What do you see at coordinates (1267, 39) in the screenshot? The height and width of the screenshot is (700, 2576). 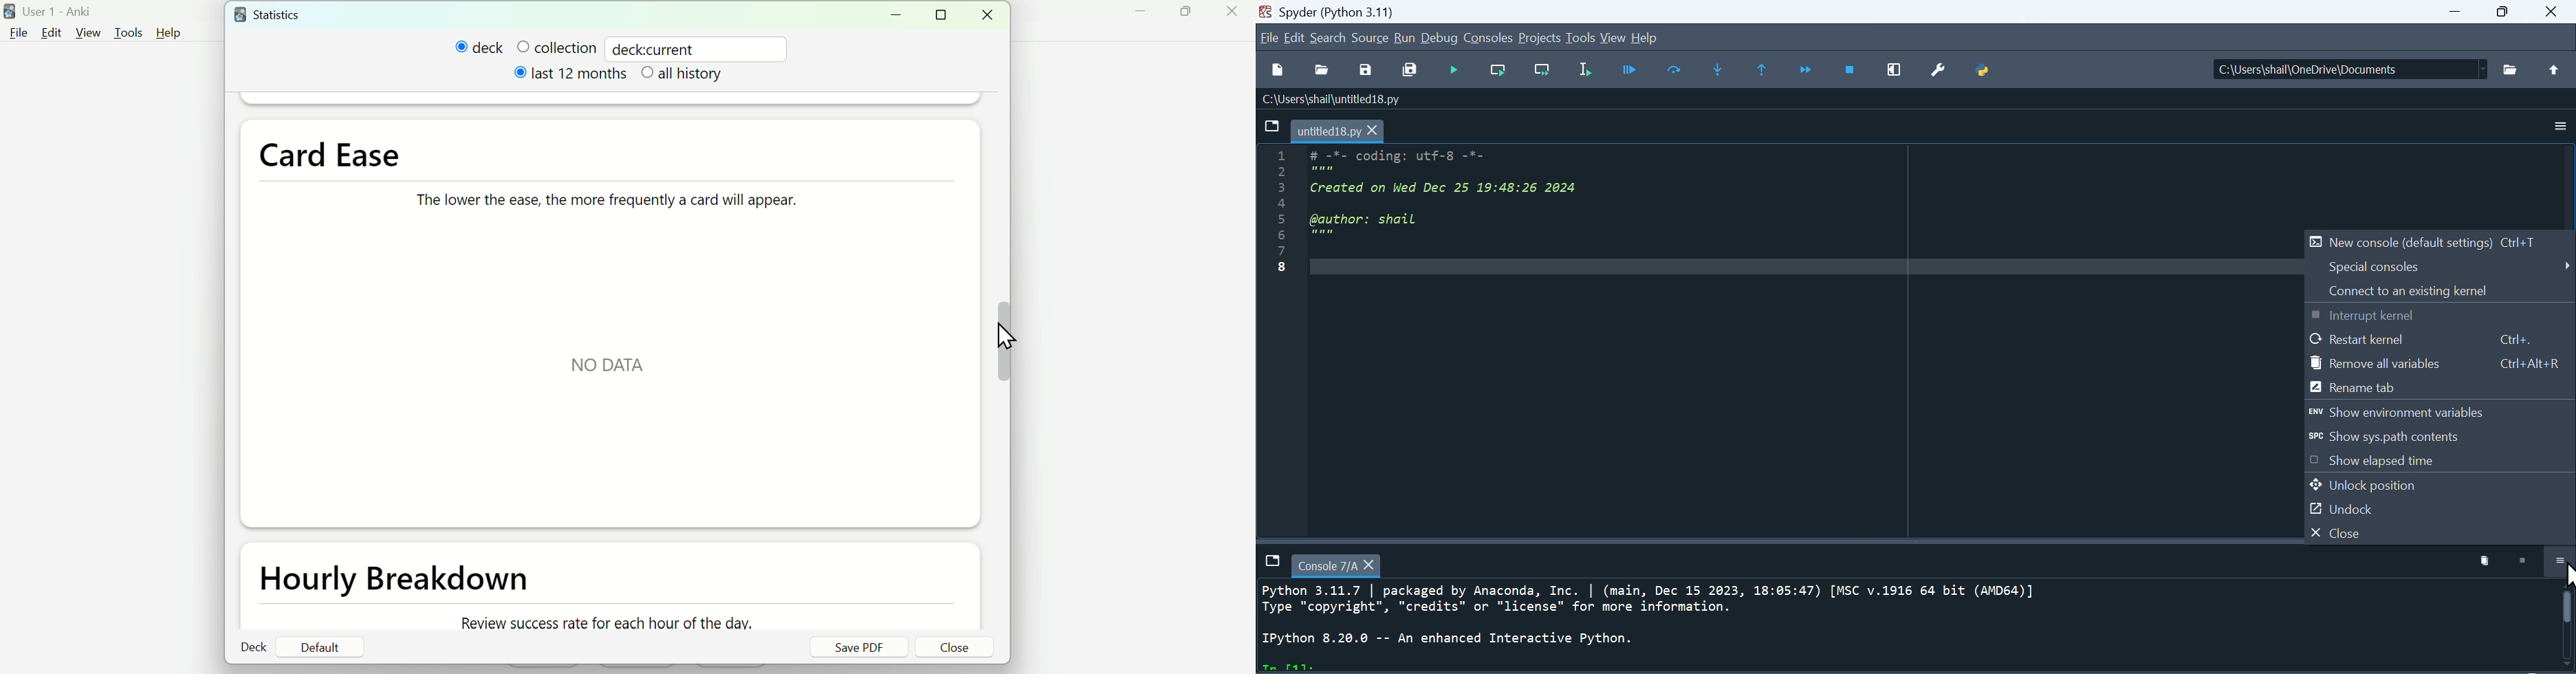 I see `file` at bounding box center [1267, 39].